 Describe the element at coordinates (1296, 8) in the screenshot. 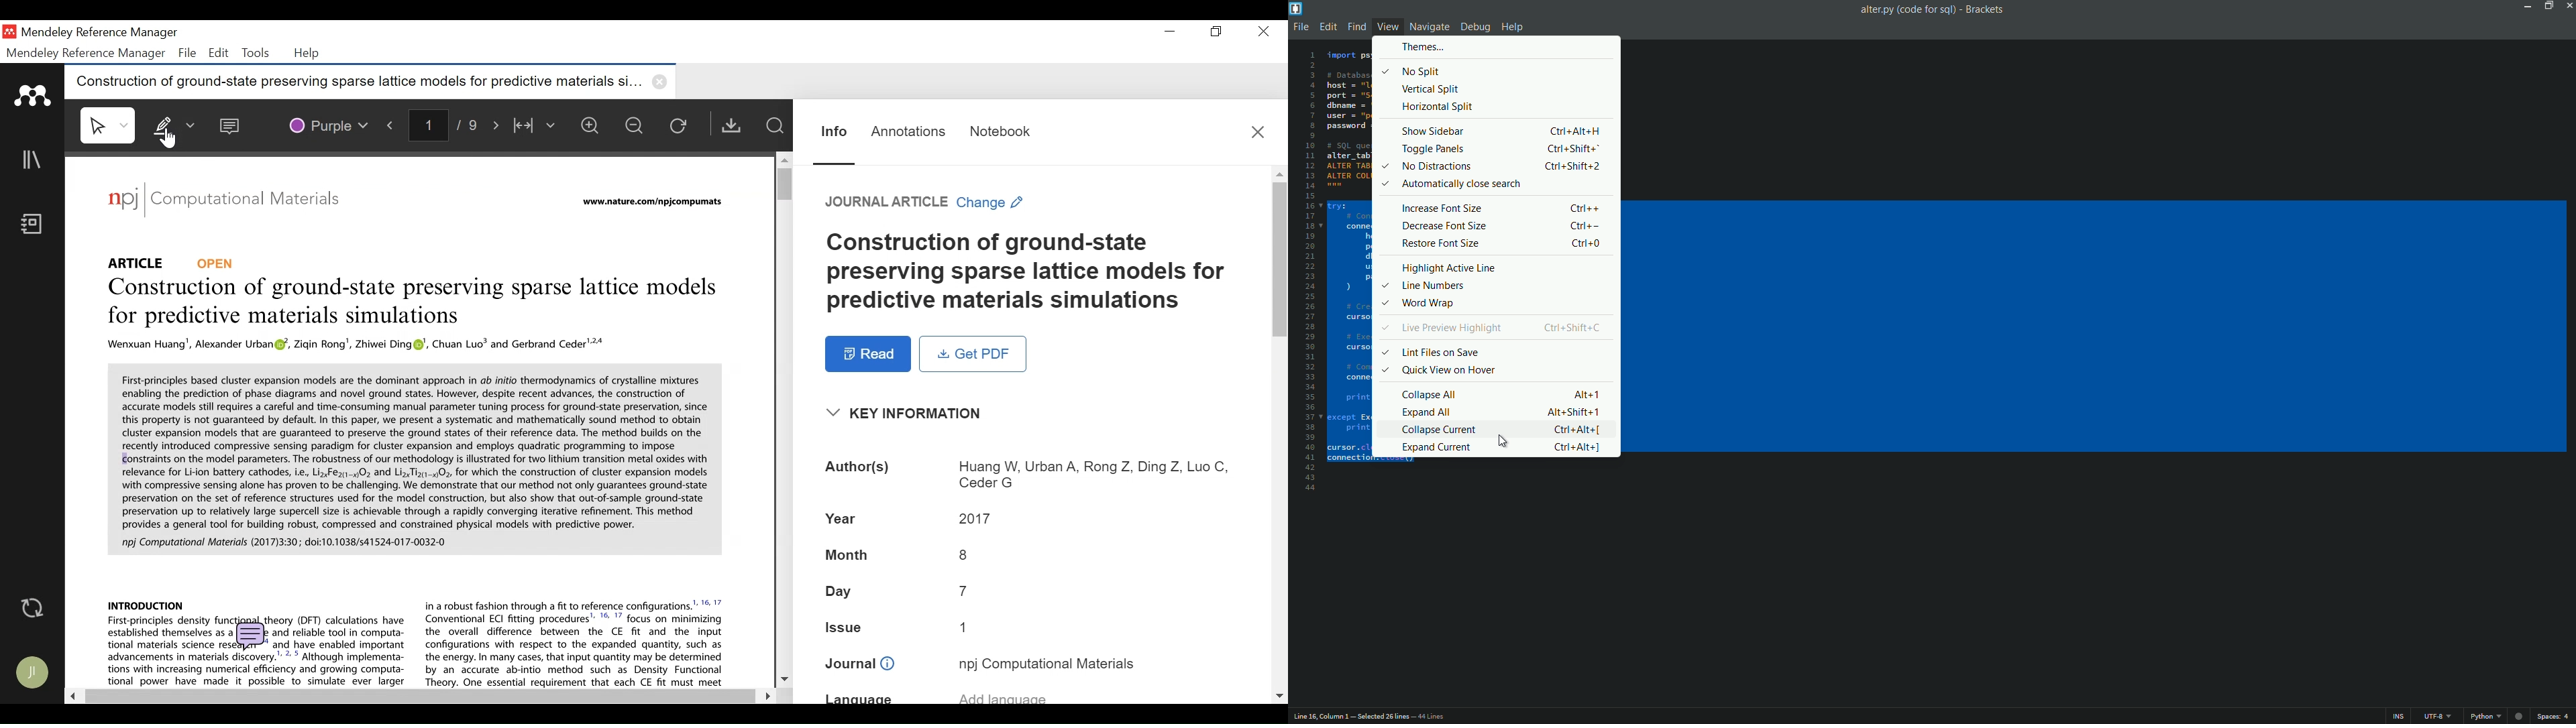

I see `app icon` at that location.